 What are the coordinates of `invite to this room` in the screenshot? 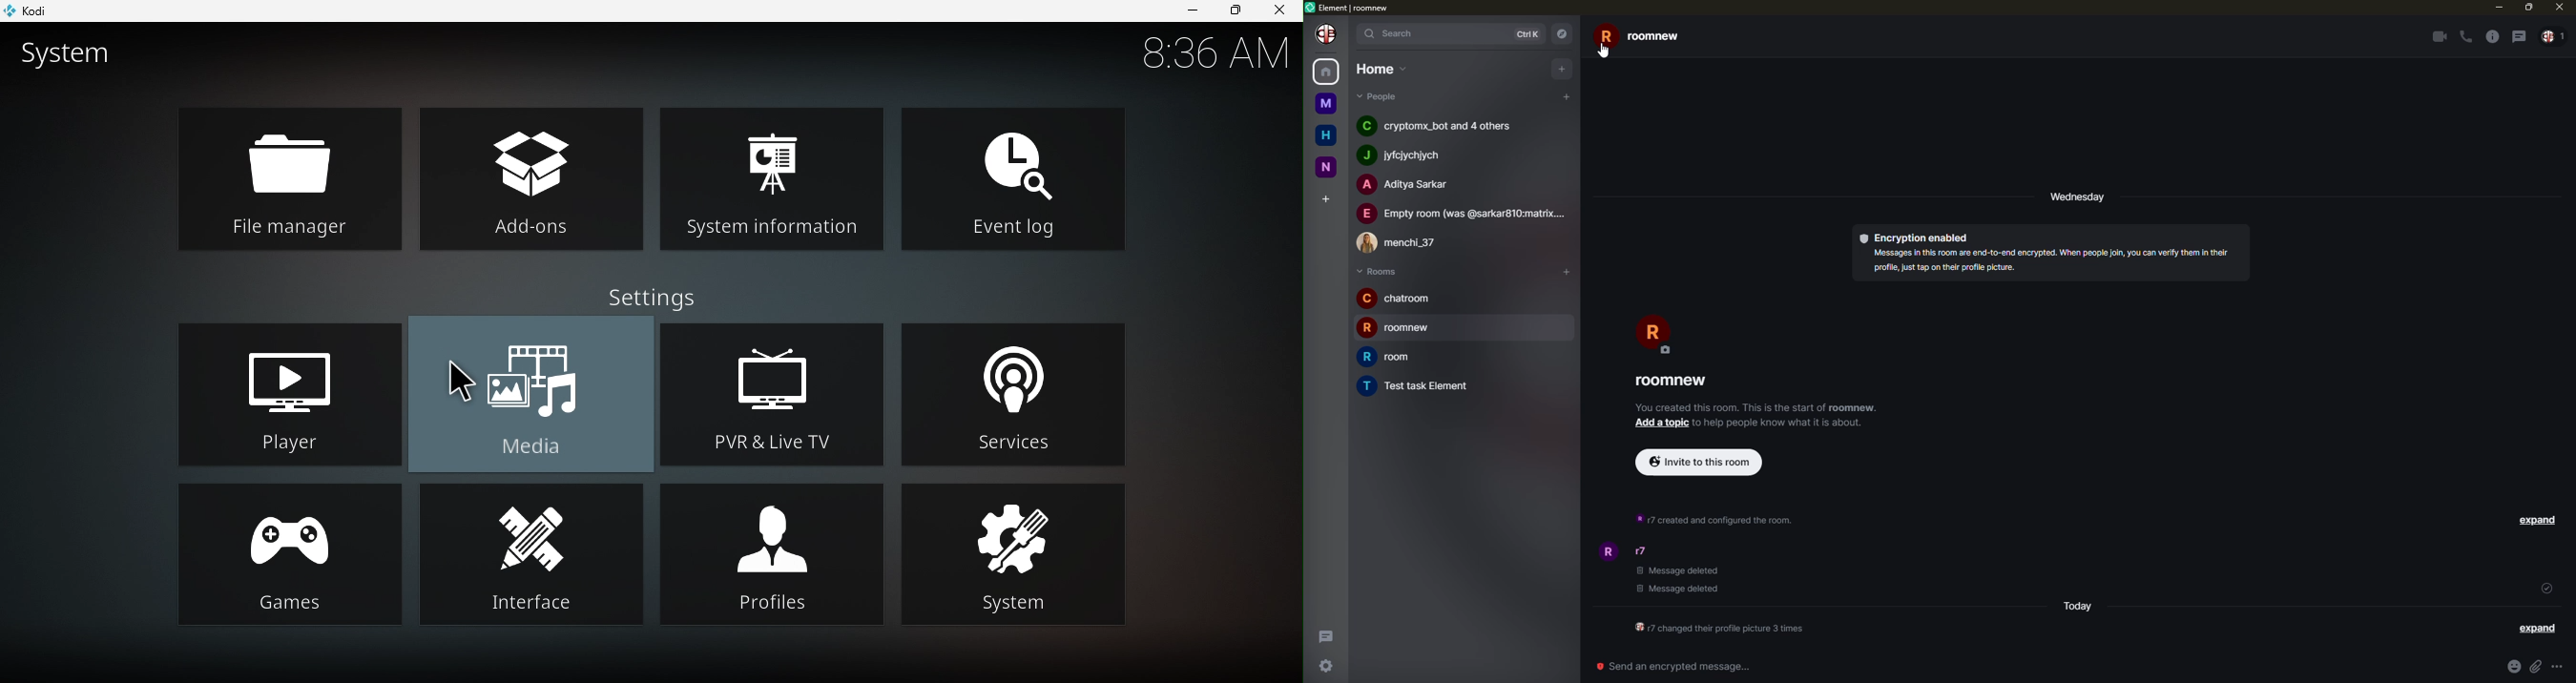 It's located at (1698, 461).